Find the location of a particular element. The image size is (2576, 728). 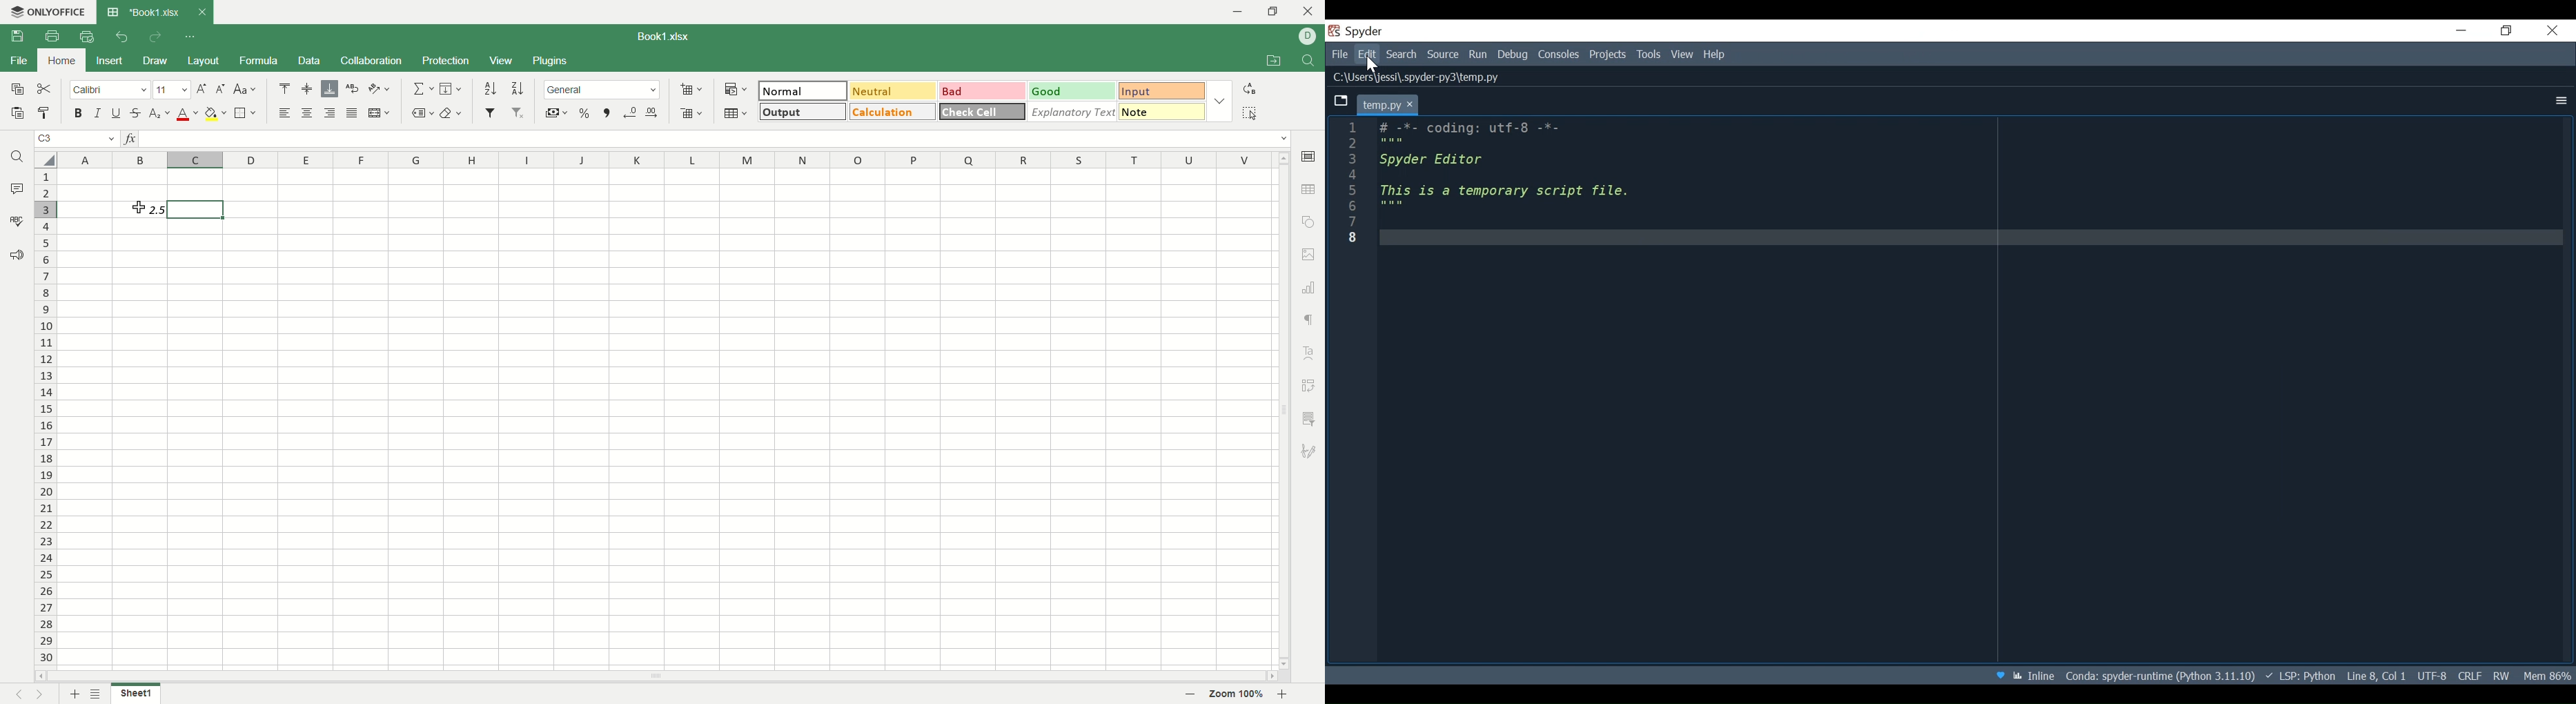

decrease font size is located at coordinates (221, 90).